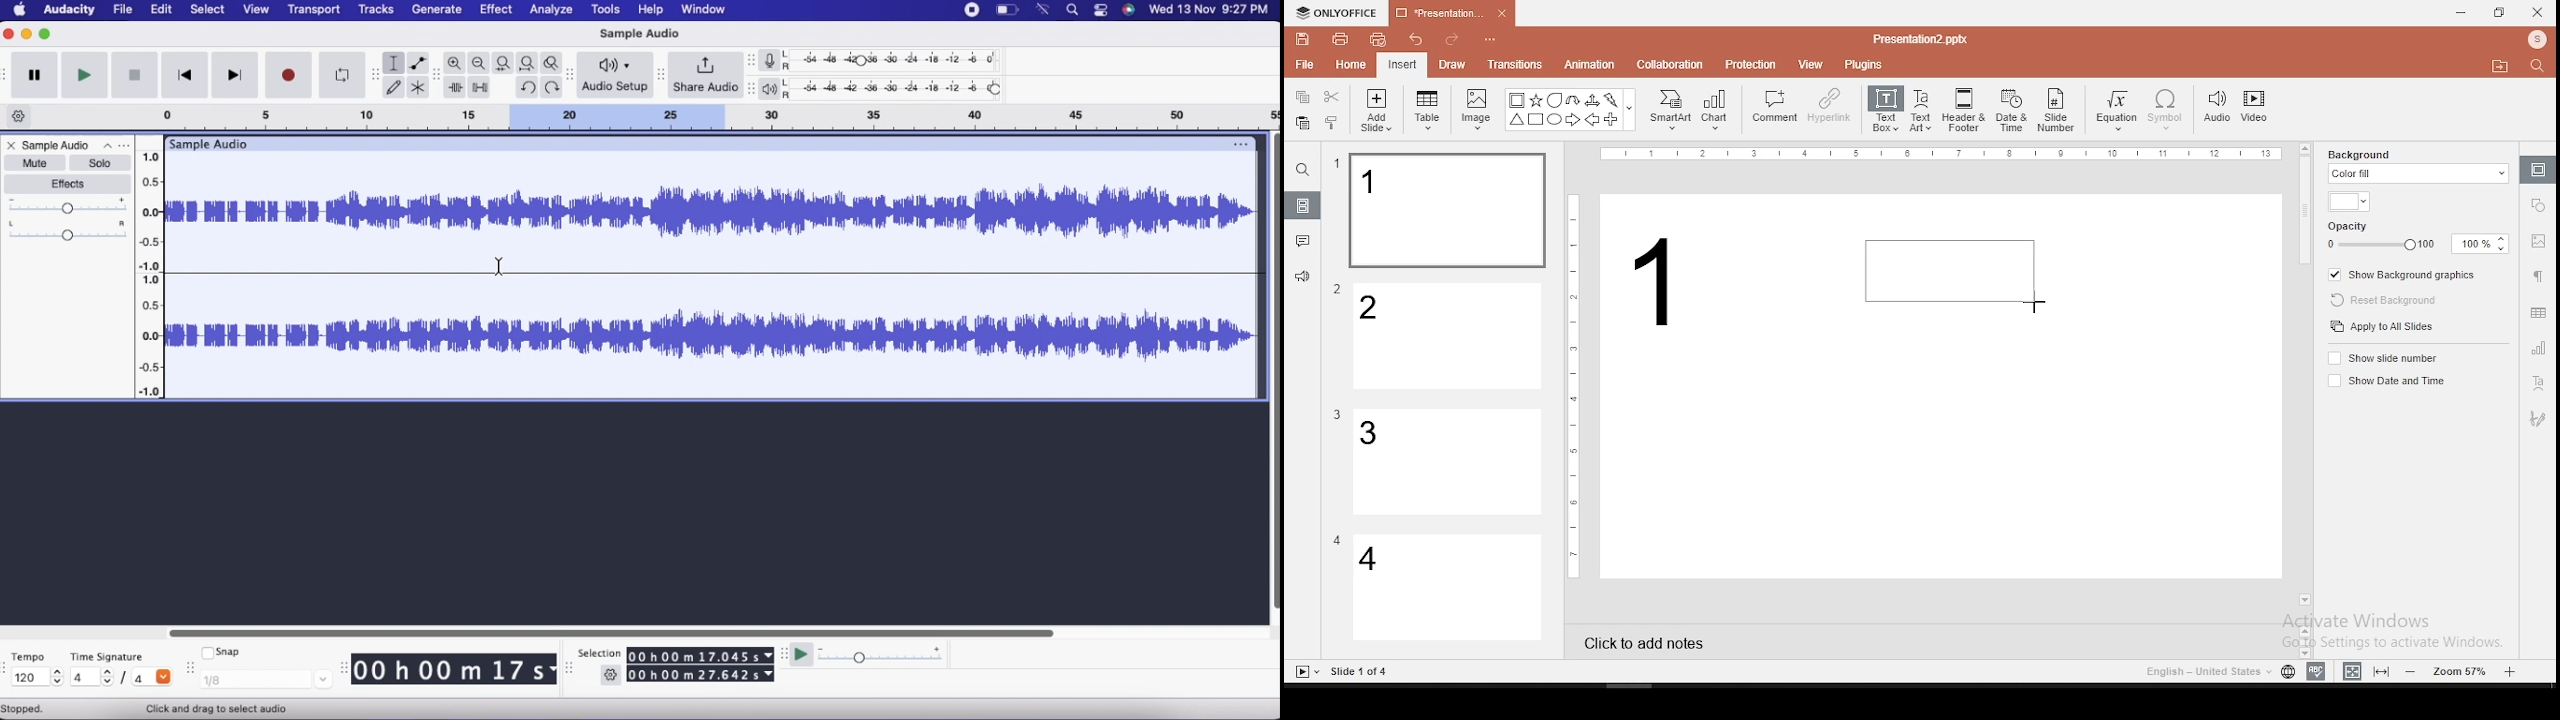  I want to click on reset background, so click(2381, 301).